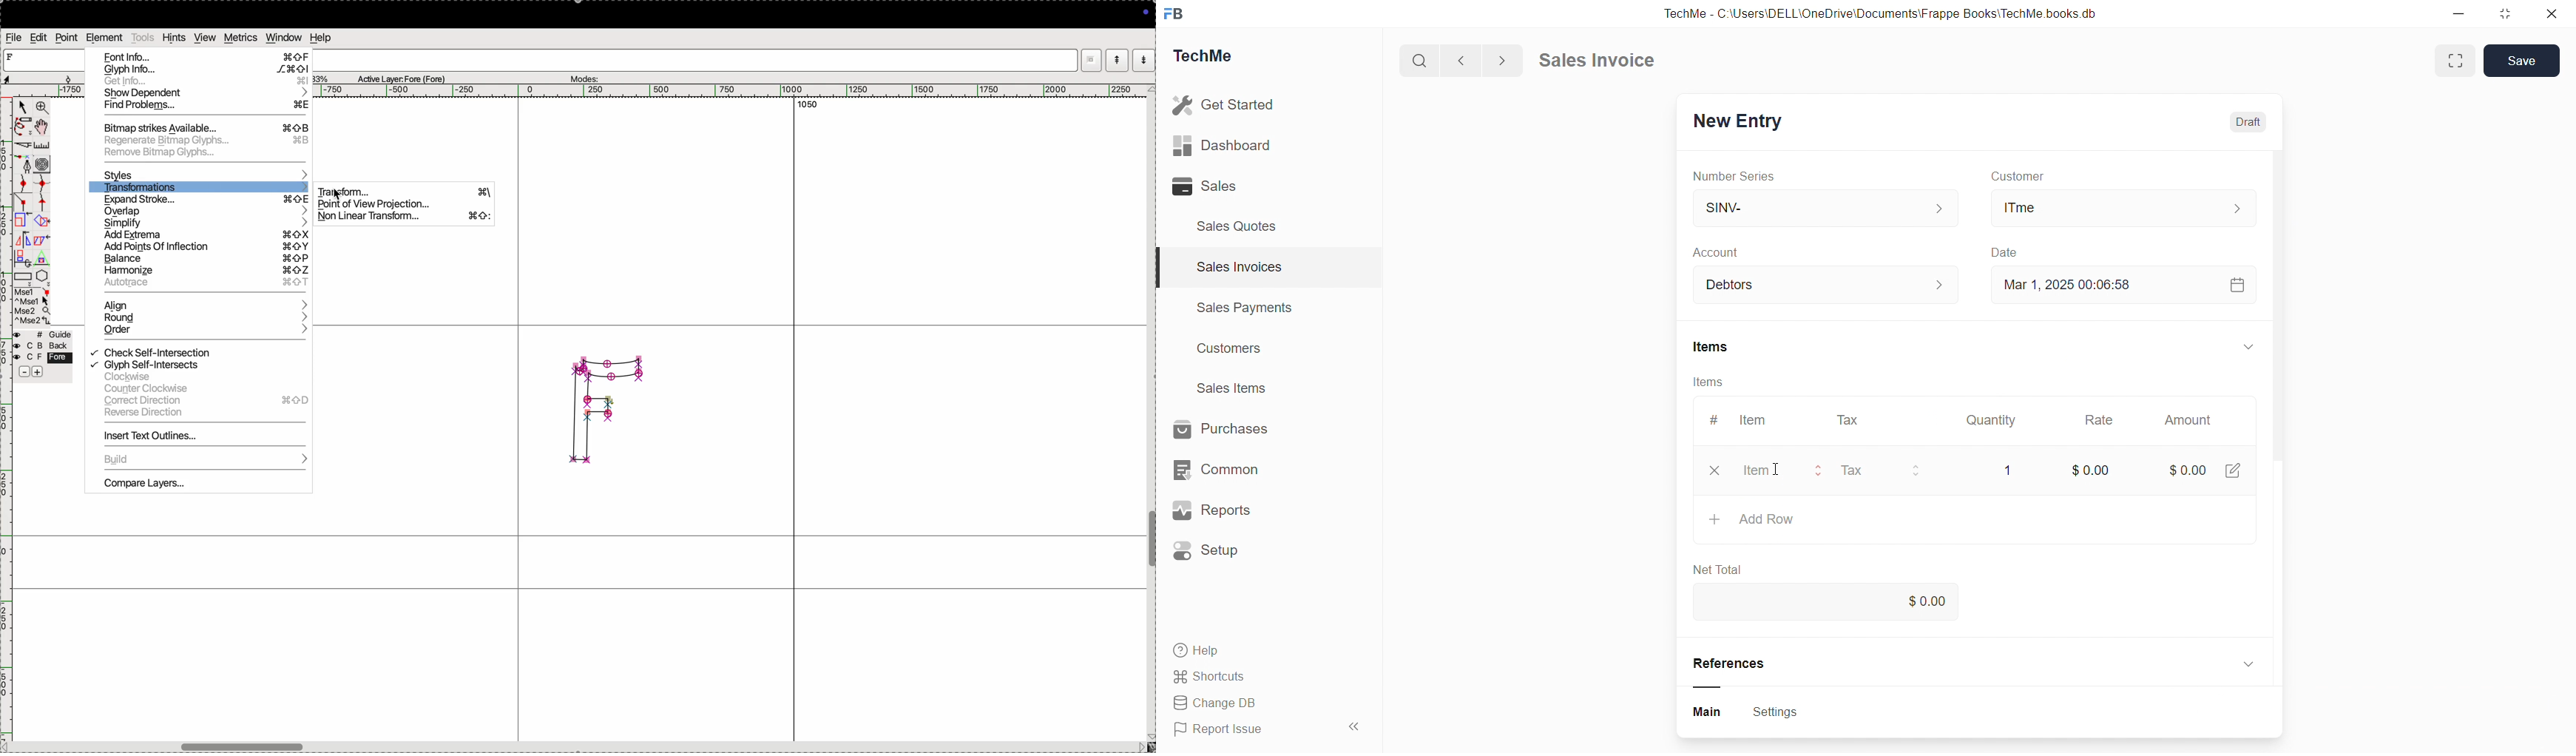 This screenshot has width=2576, height=756. What do you see at coordinates (1215, 58) in the screenshot?
I see `TechMe` at bounding box center [1215, 58].